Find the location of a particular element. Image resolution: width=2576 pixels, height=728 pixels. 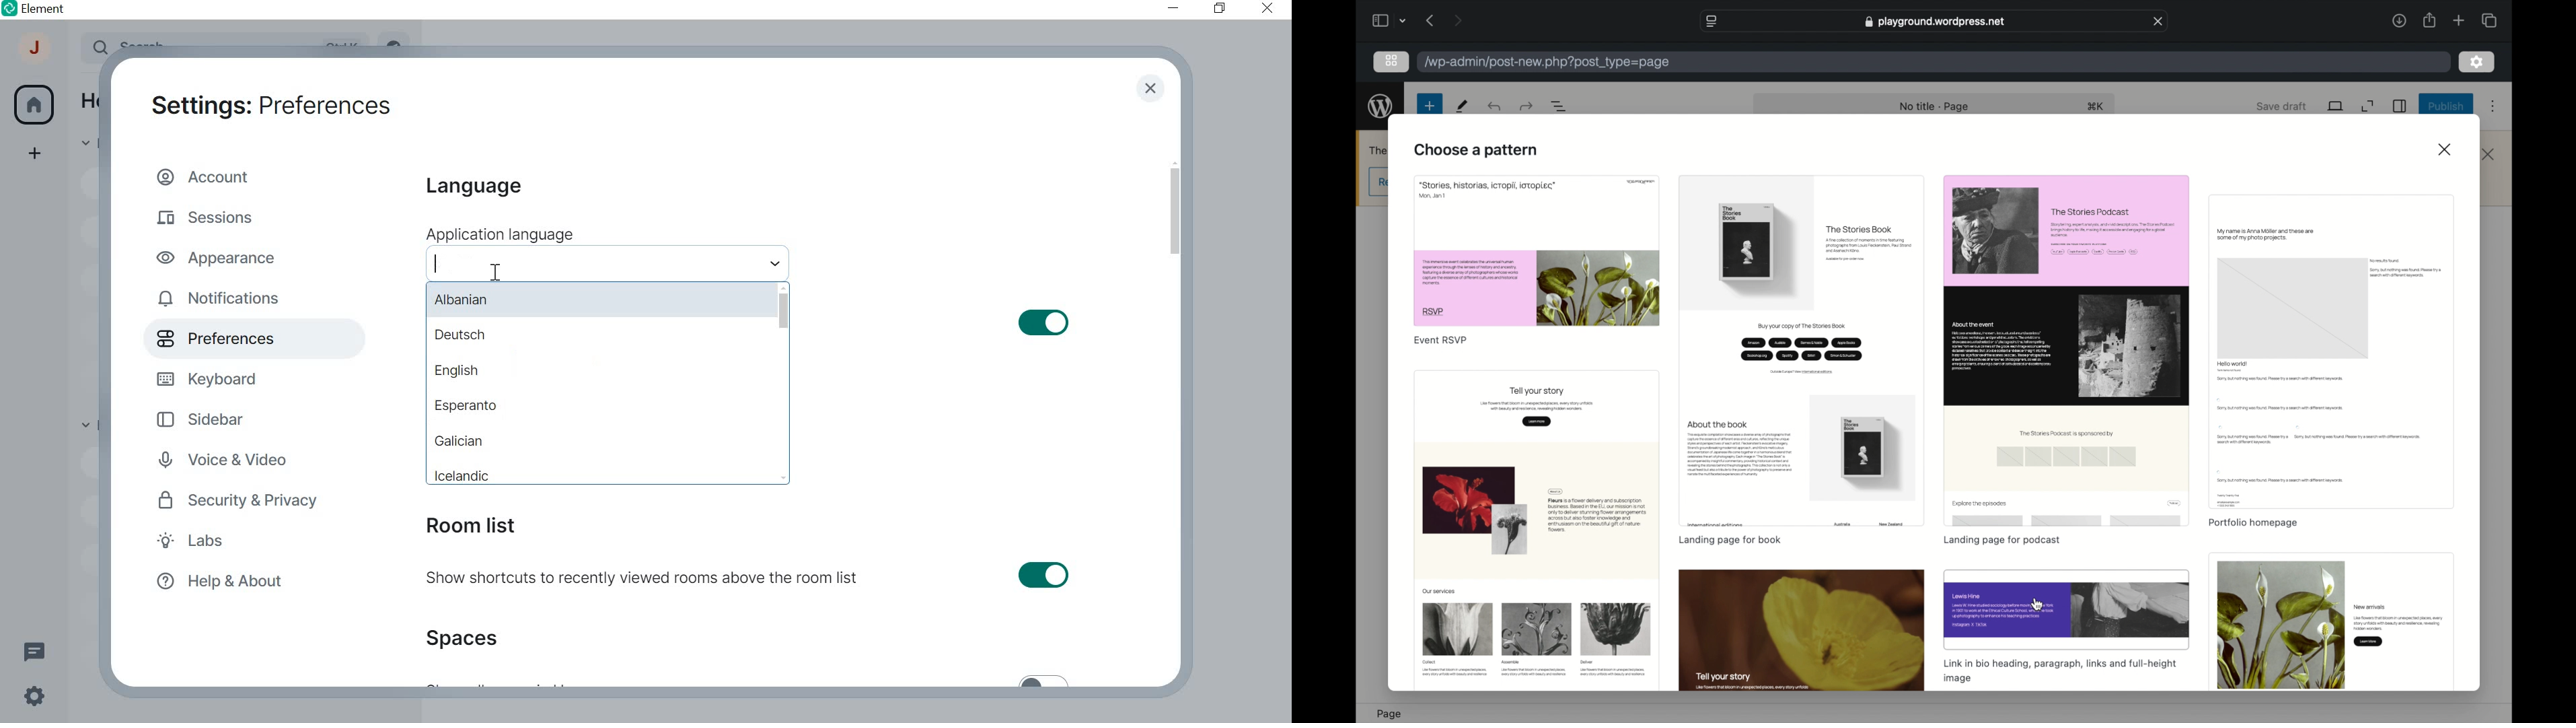

ENGLISH is located at coordinates (601, 373).